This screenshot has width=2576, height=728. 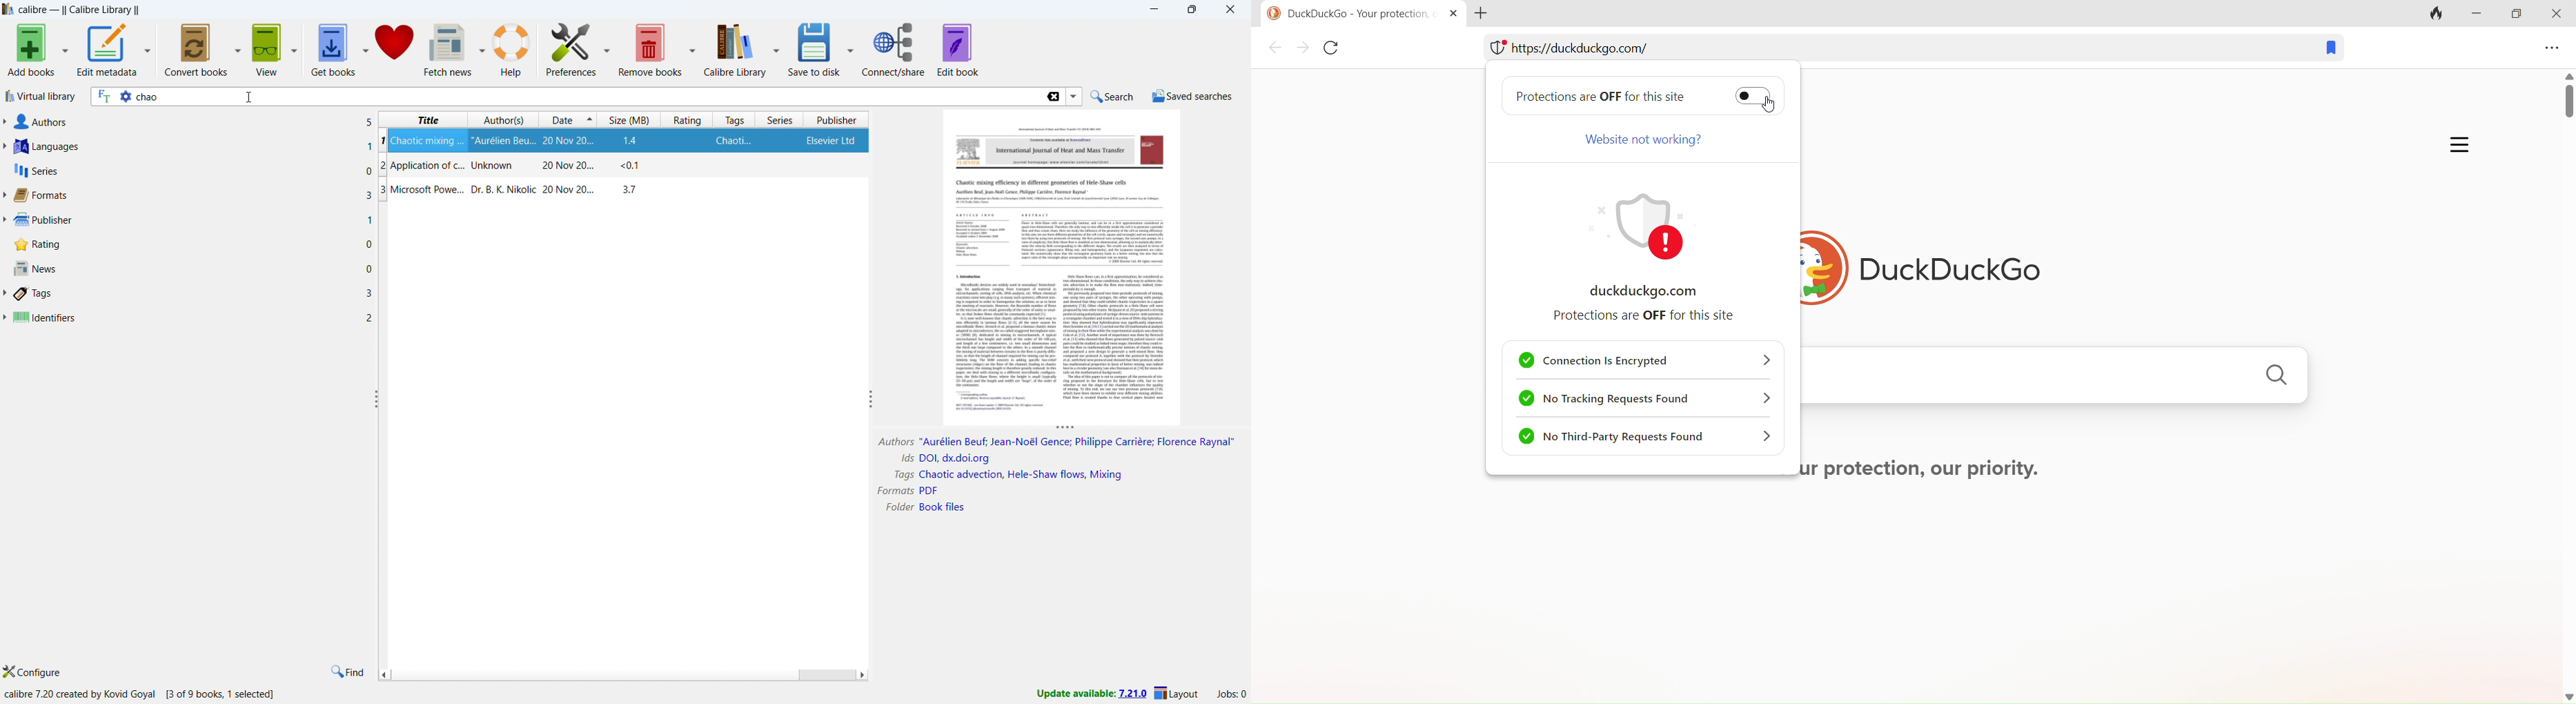 I want to click on expand publisher, so click(x=4, y=220).